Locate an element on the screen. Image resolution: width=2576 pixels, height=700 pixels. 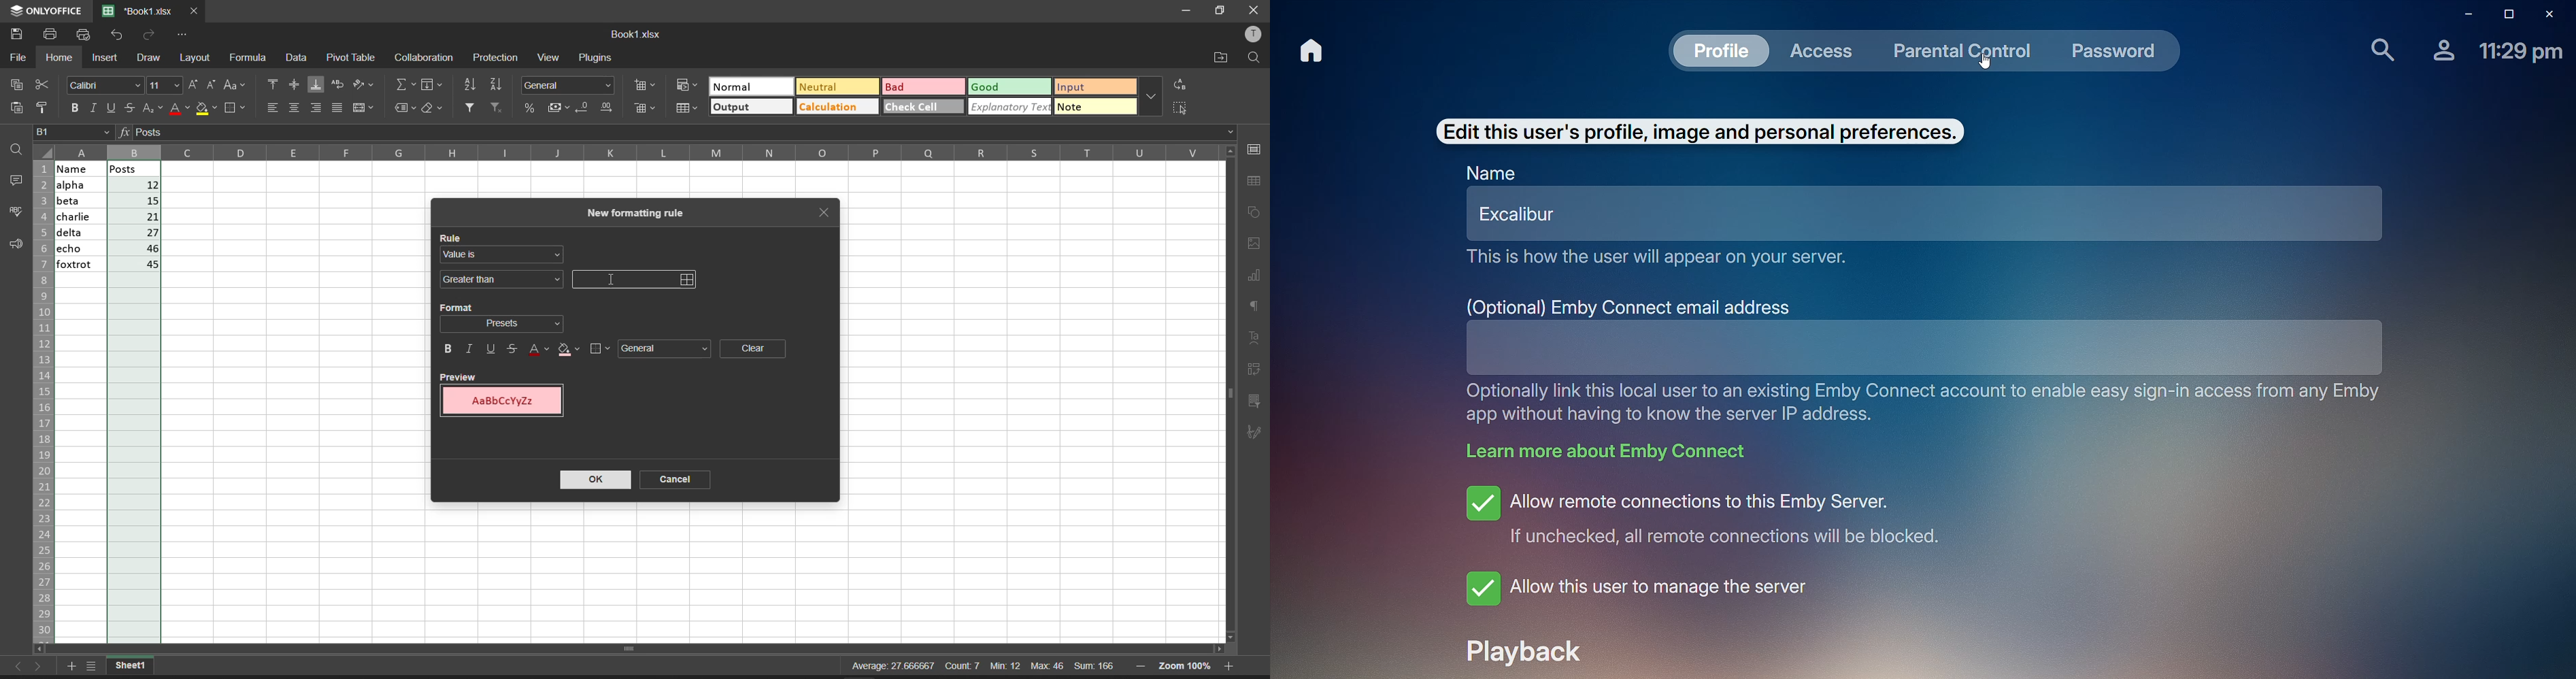
accounting style is located at coordinates (555, 105).